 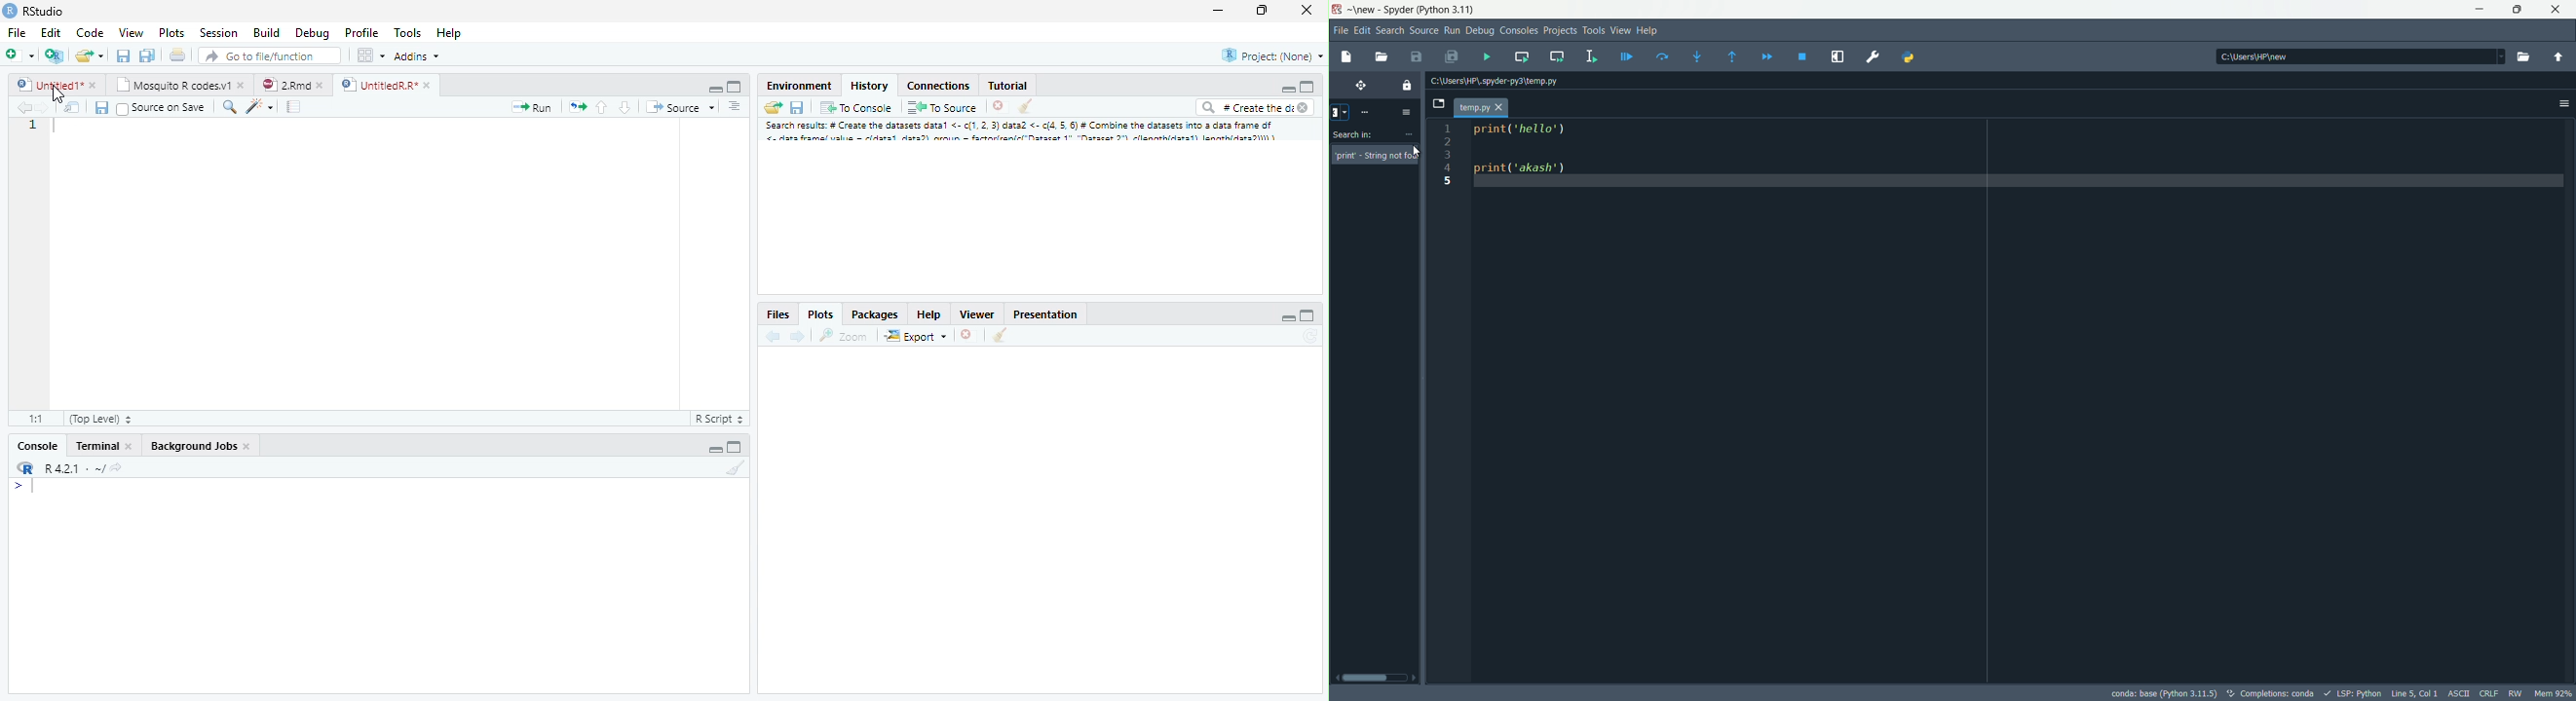 I want to click on Clear console, so click(x=1028, y=108).